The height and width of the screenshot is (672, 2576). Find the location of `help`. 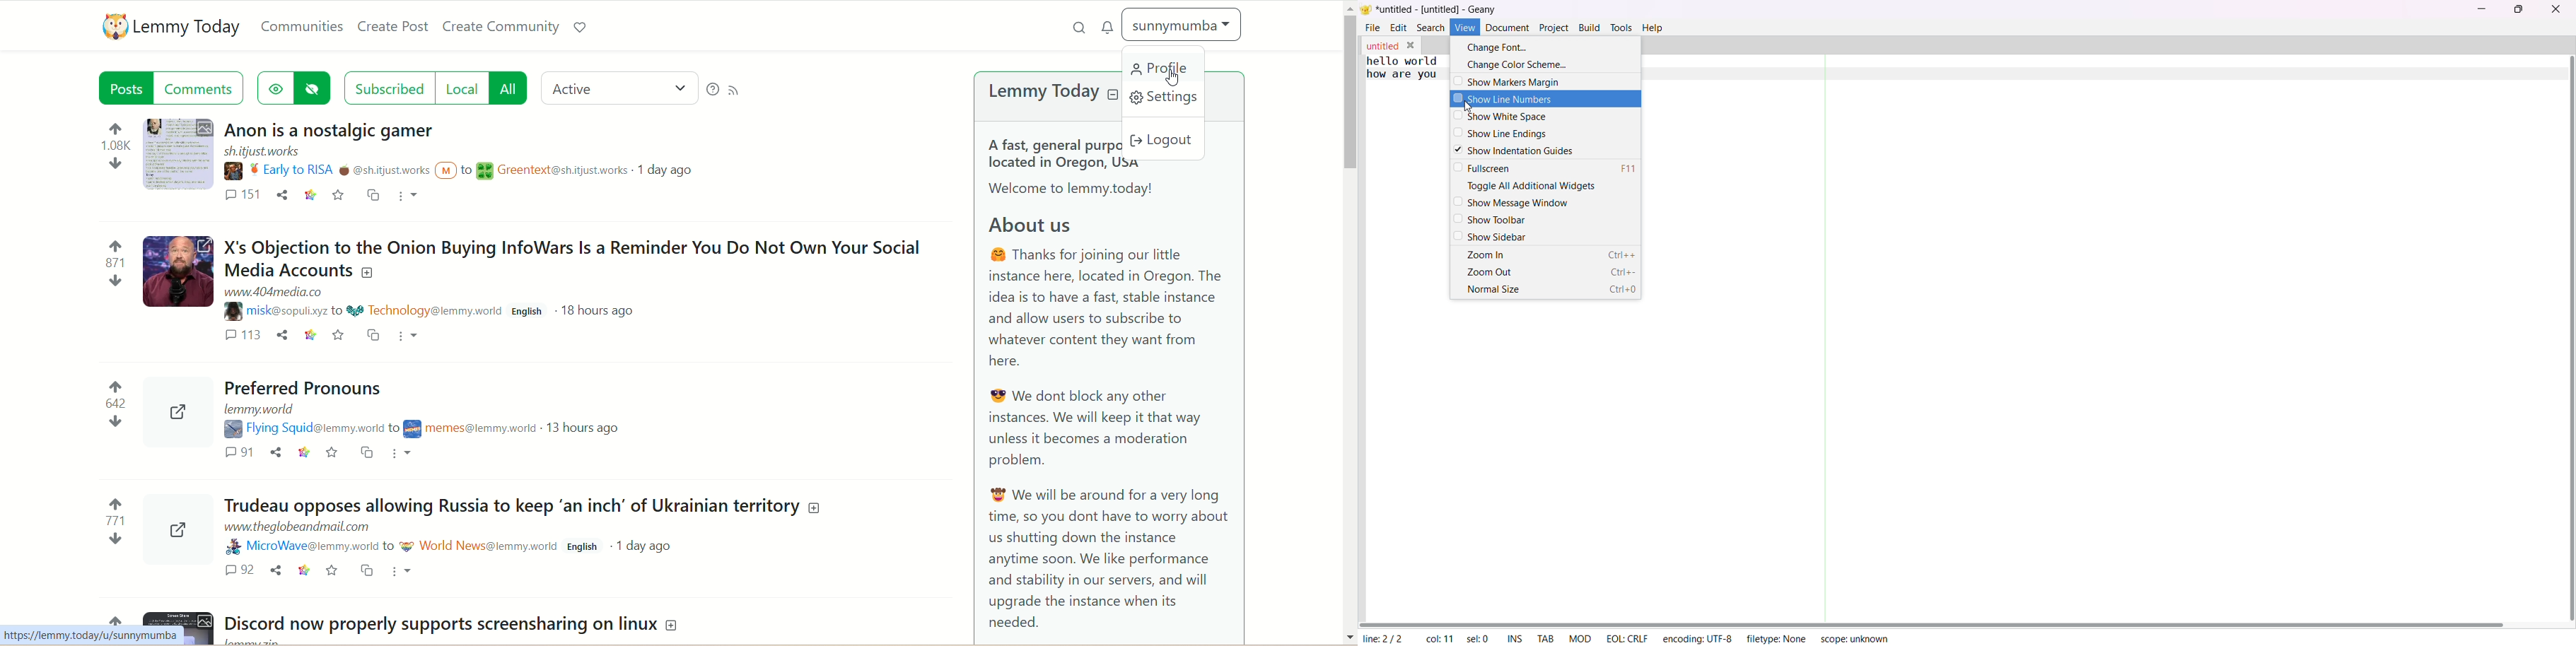

help is located at coordinates (712, 90).